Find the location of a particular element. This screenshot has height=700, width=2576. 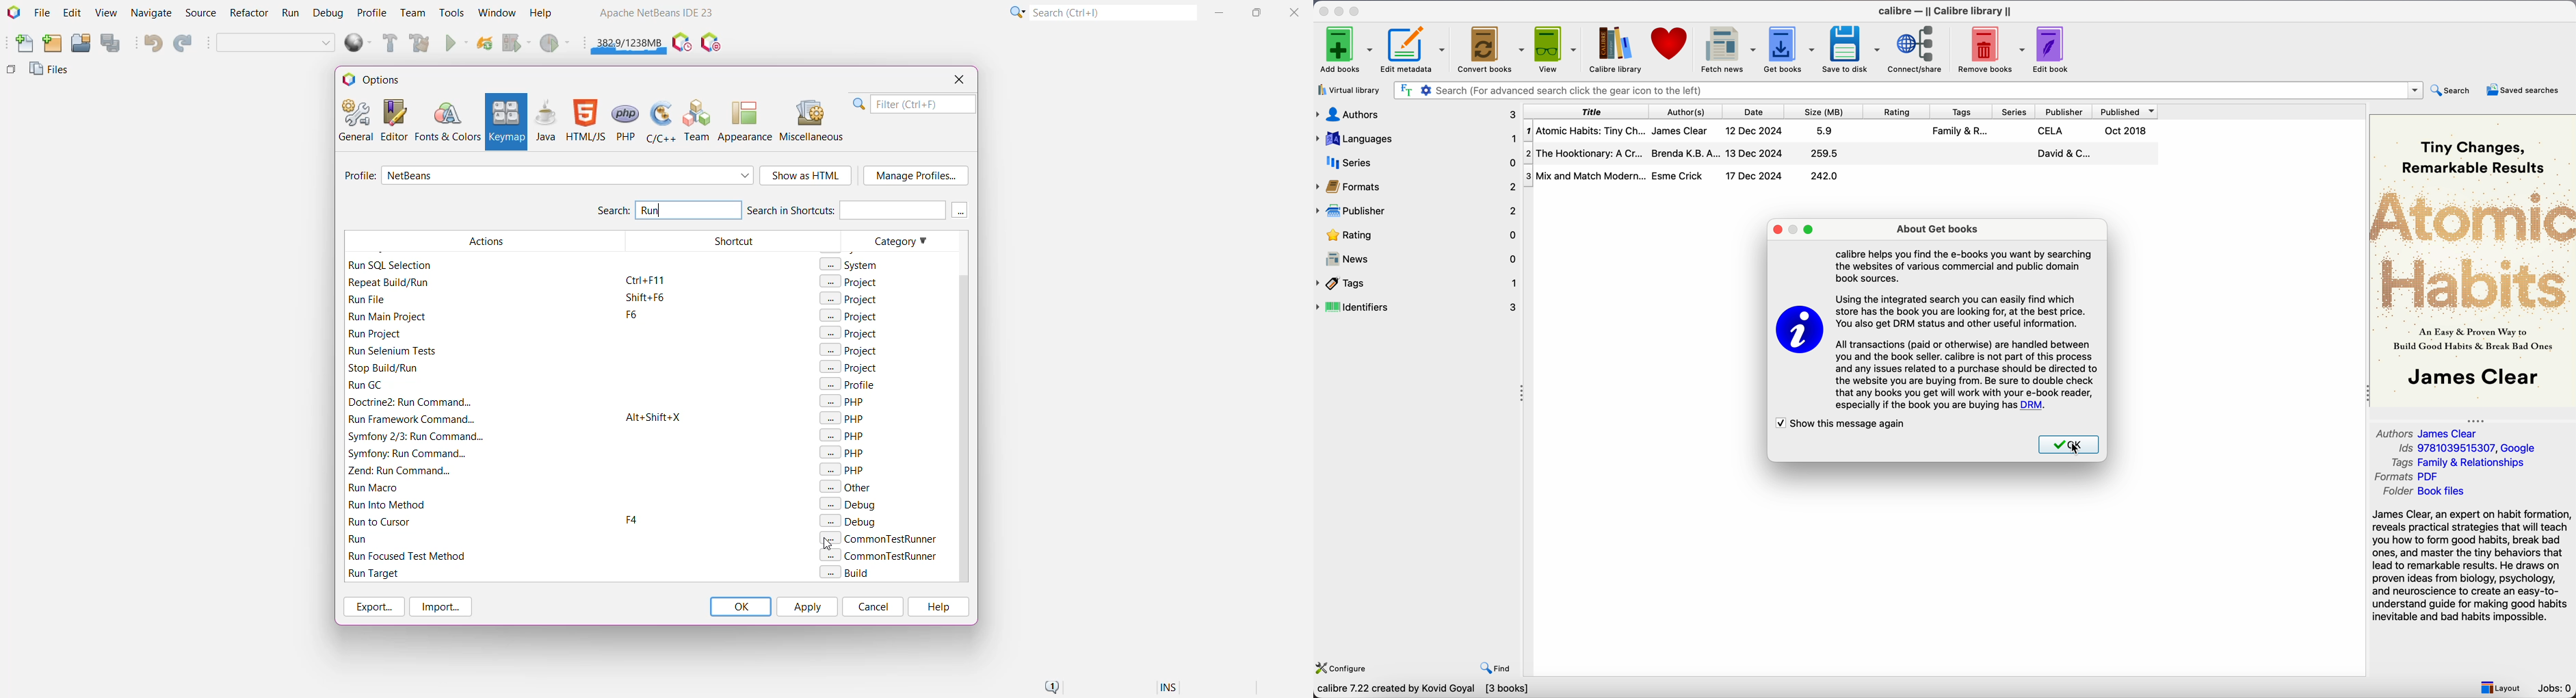

caliber helps you find the ebooks you want by searching the website of various commercial and public domain book sources is located at coordinates (1967, 266).